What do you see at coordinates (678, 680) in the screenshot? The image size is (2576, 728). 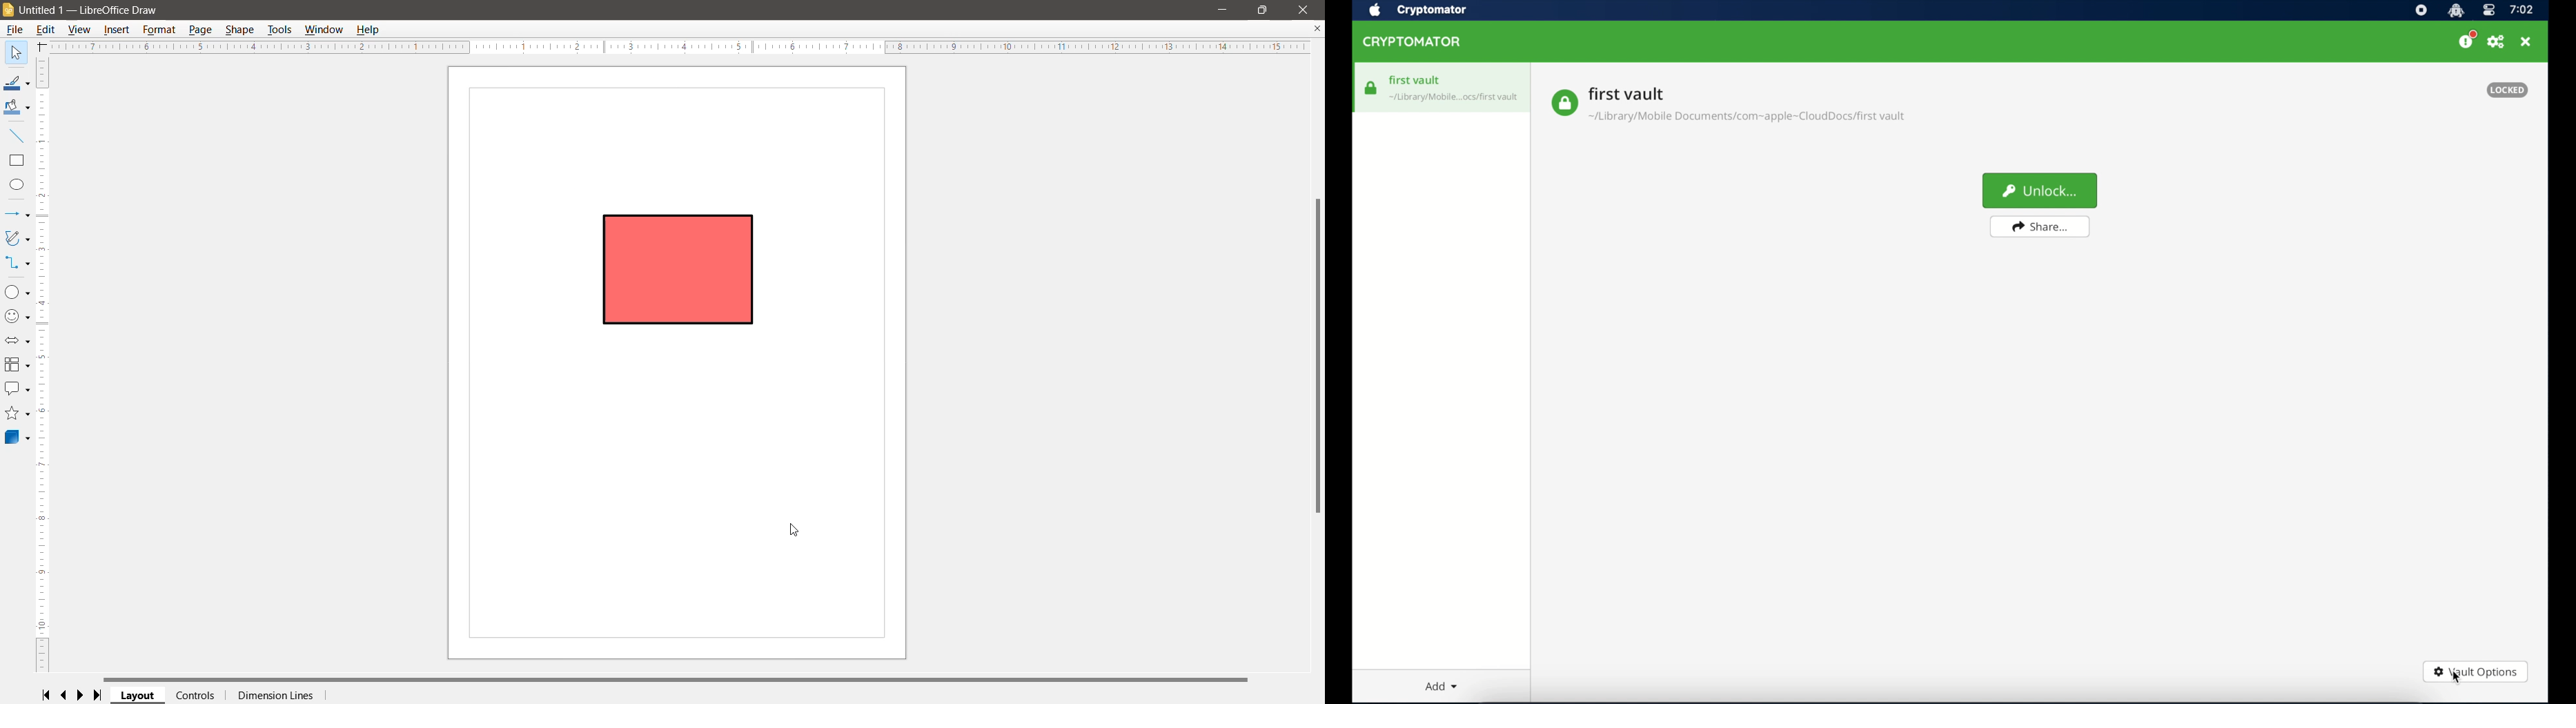 I see `Horizontal Scroll Bar` at bounding box center [678, 680].